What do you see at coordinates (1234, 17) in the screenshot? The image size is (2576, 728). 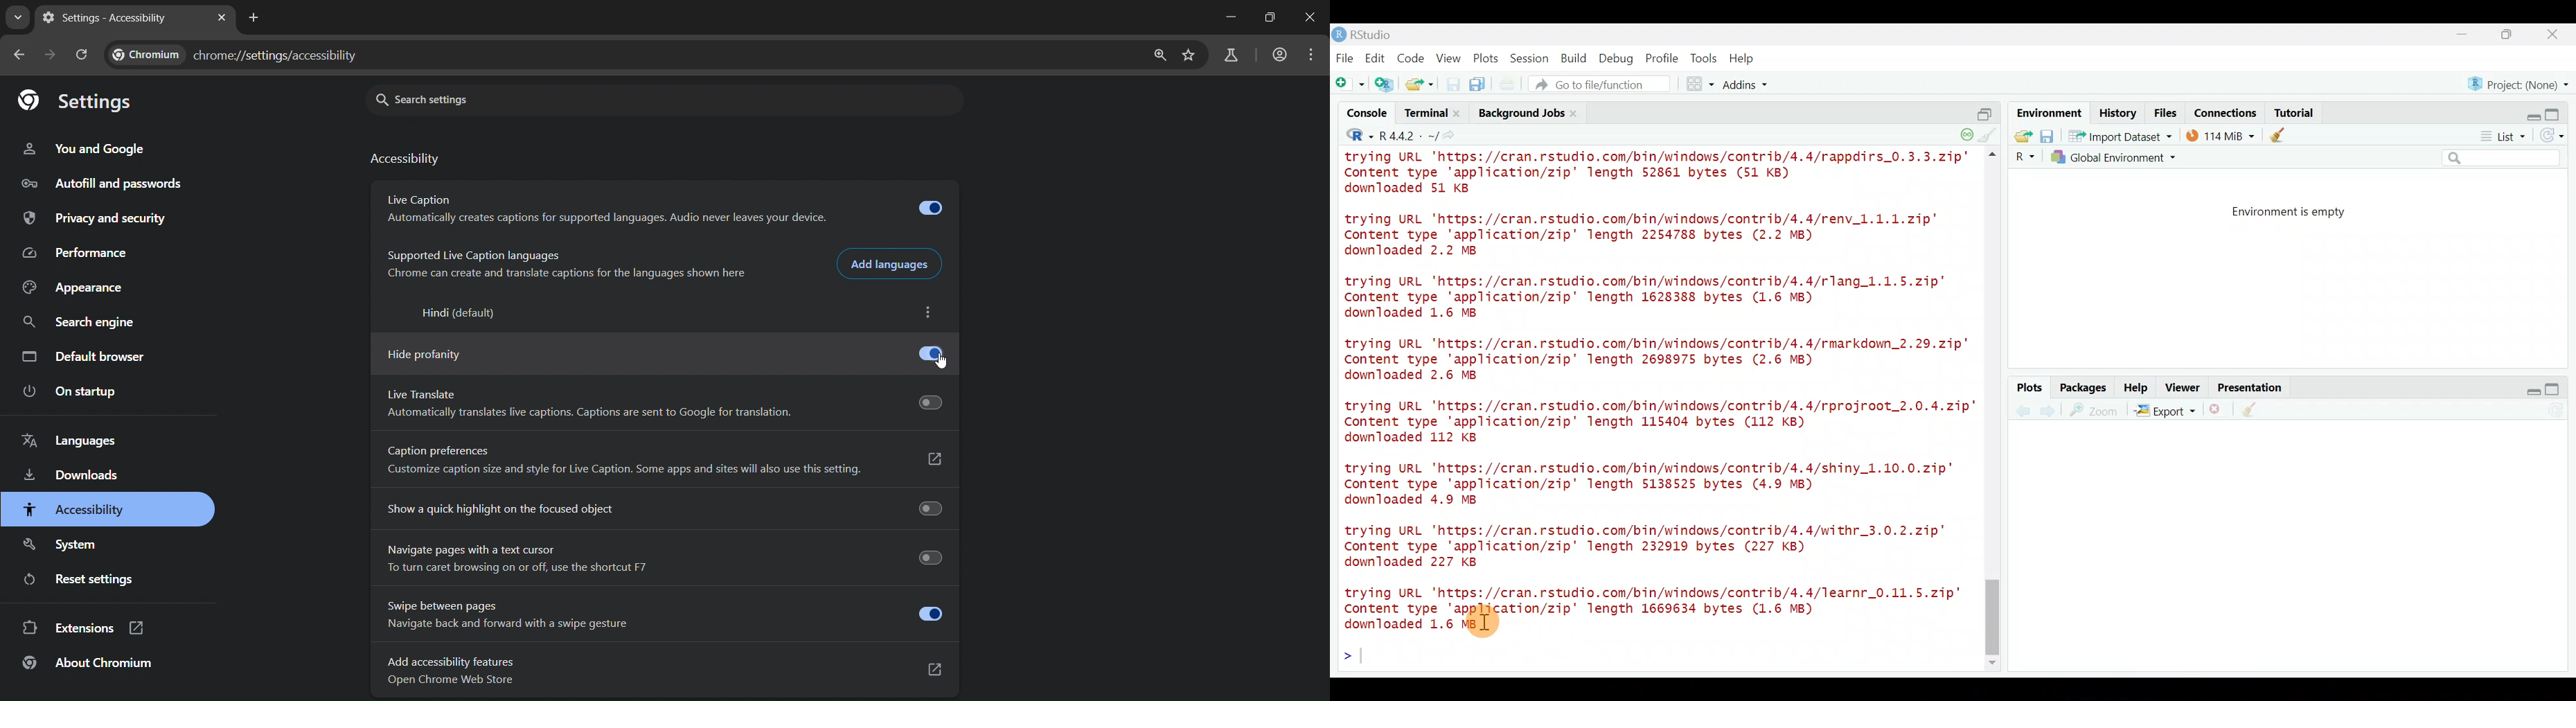 I see `minimize` at bounding box center [1234, 17].